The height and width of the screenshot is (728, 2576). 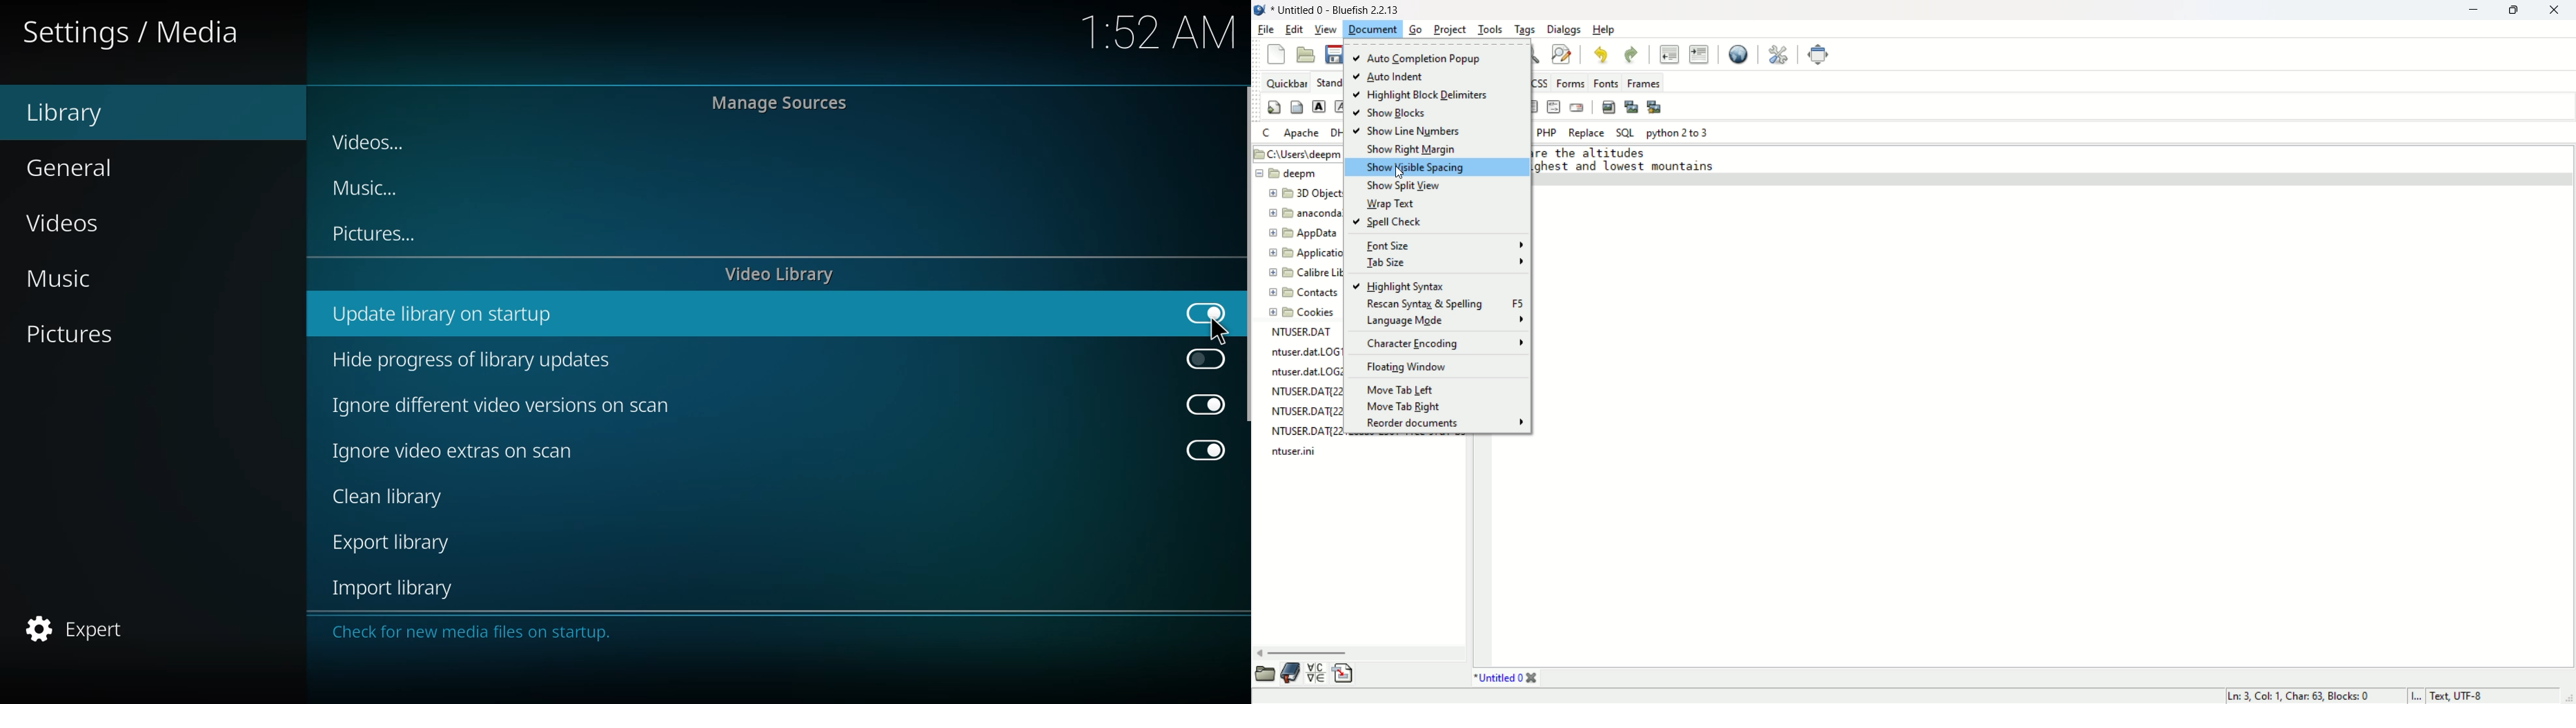 I want to click on Apache, so click(x=1304, y=131).